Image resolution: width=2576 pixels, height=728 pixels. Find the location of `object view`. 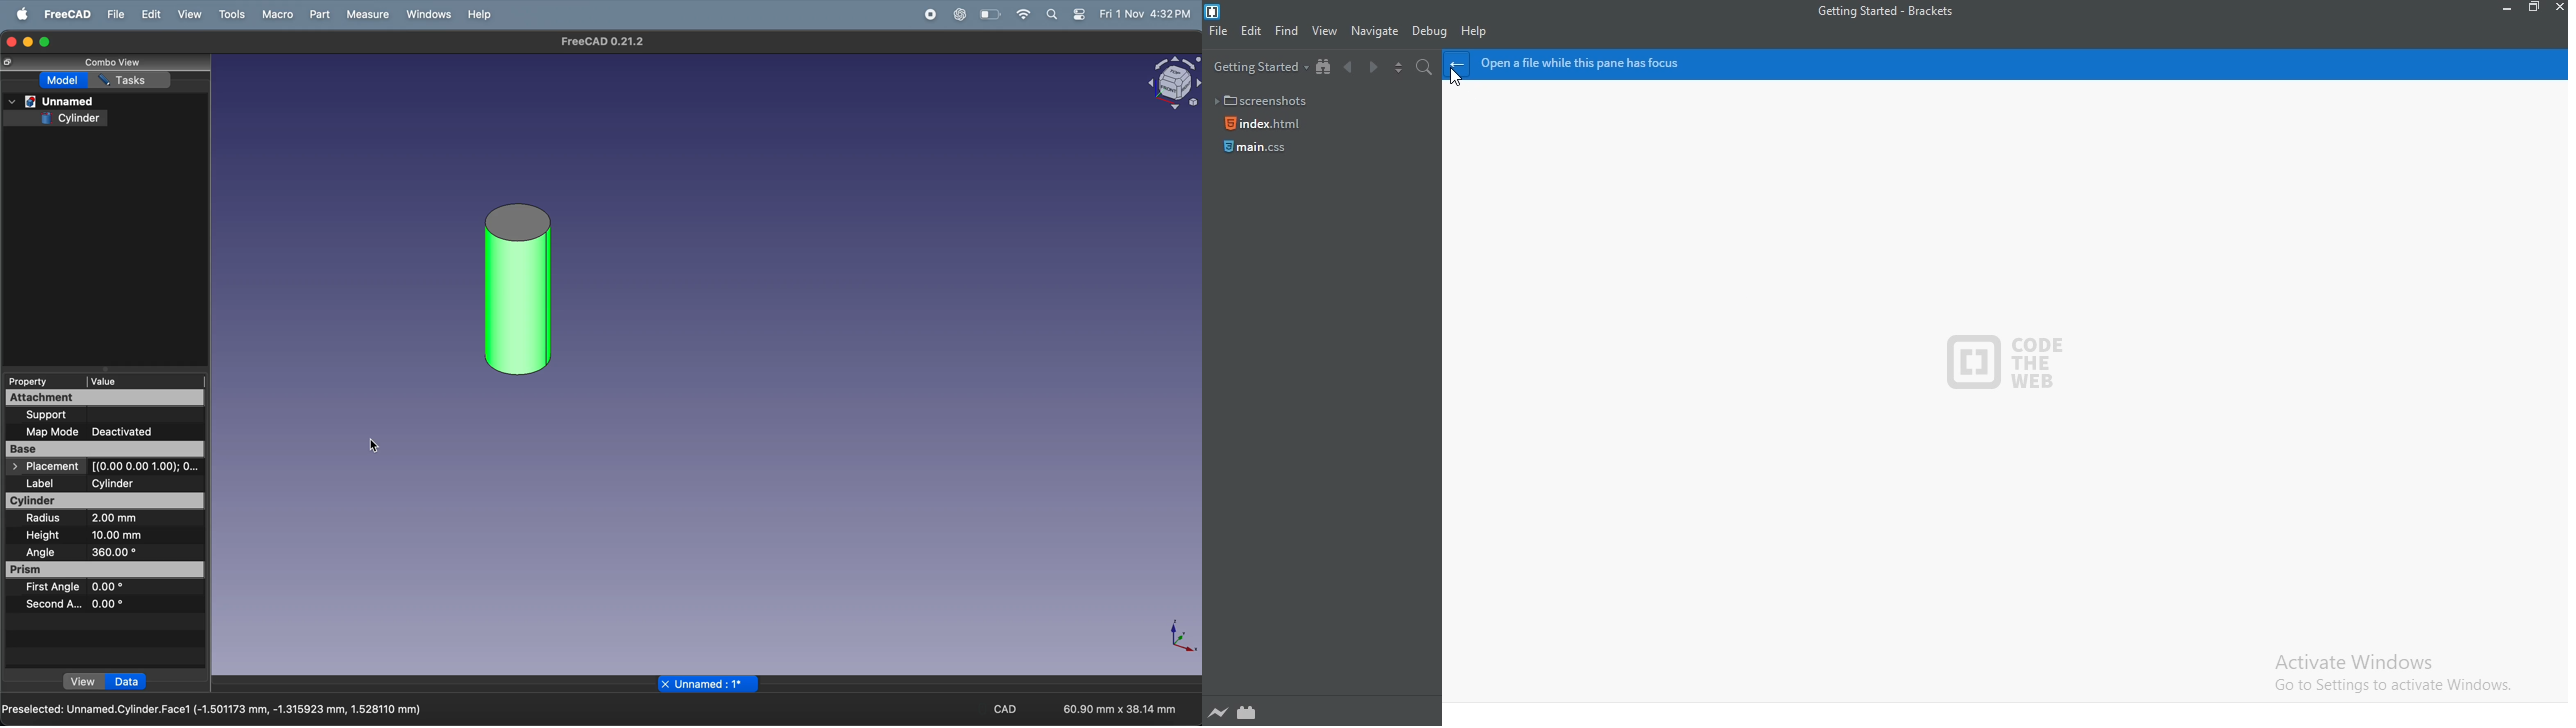

object view is located at coordinates (1174, 83).